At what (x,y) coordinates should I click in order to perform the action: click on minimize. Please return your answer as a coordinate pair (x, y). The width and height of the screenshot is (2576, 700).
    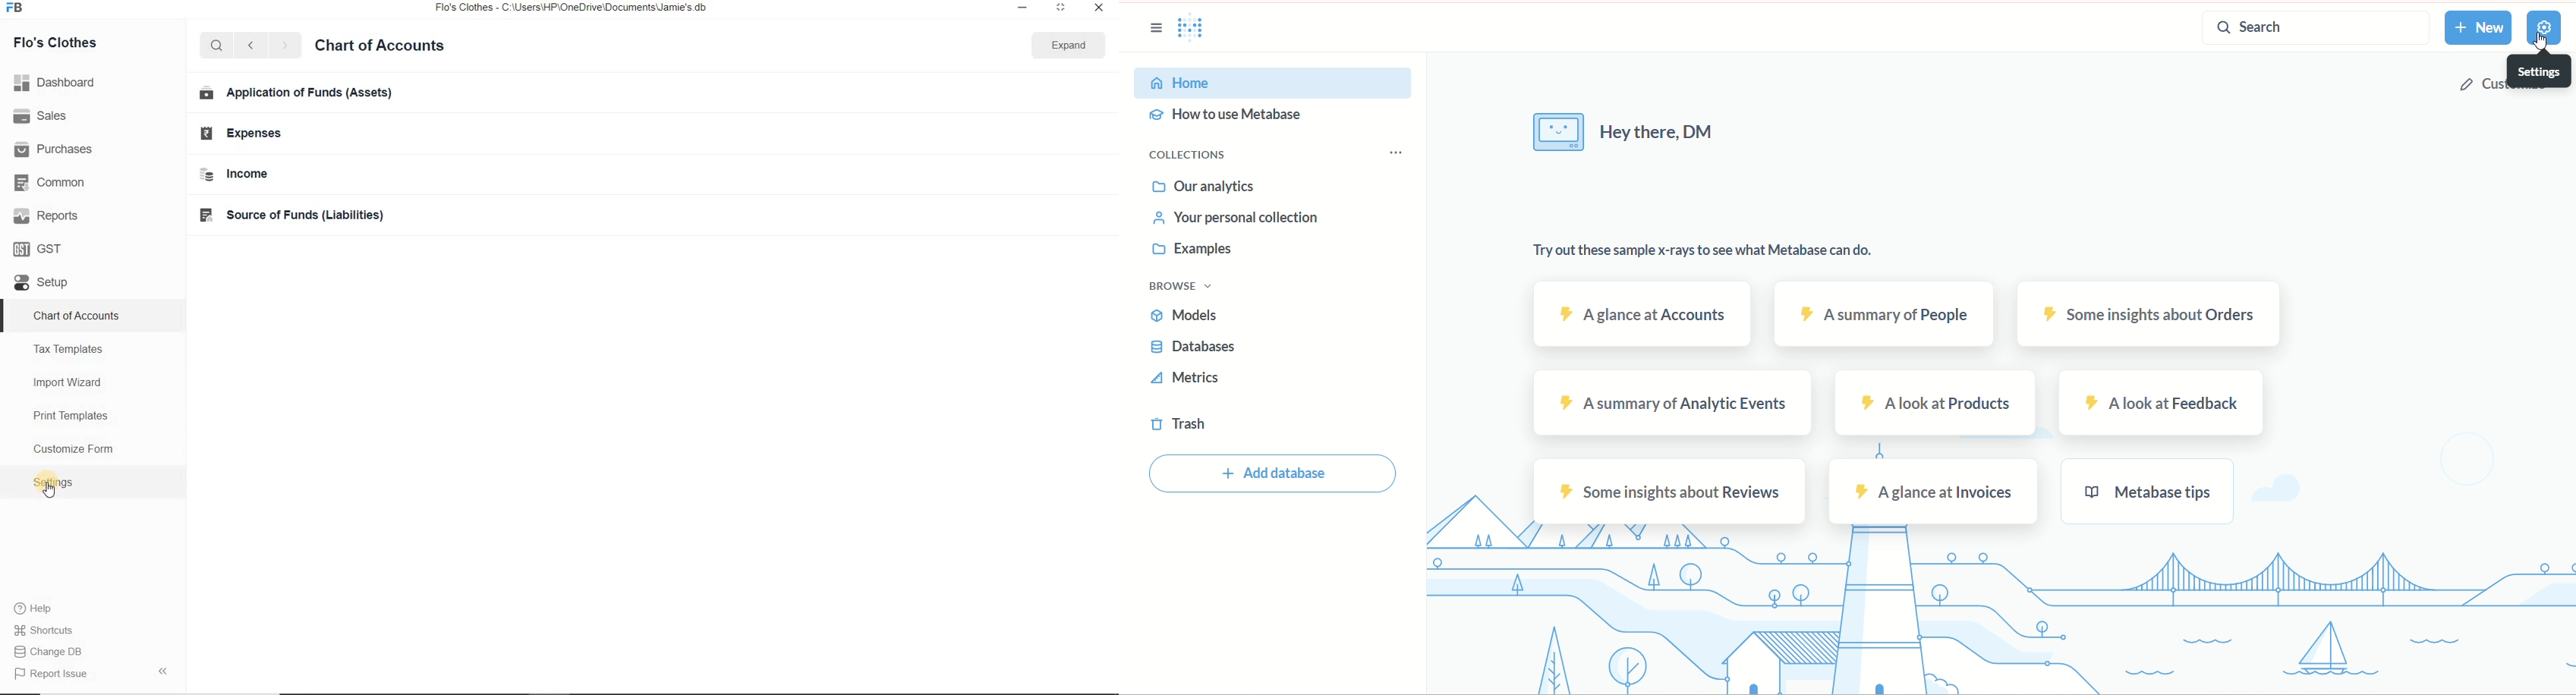
    Looking at the image, I should click on (1026, 11).